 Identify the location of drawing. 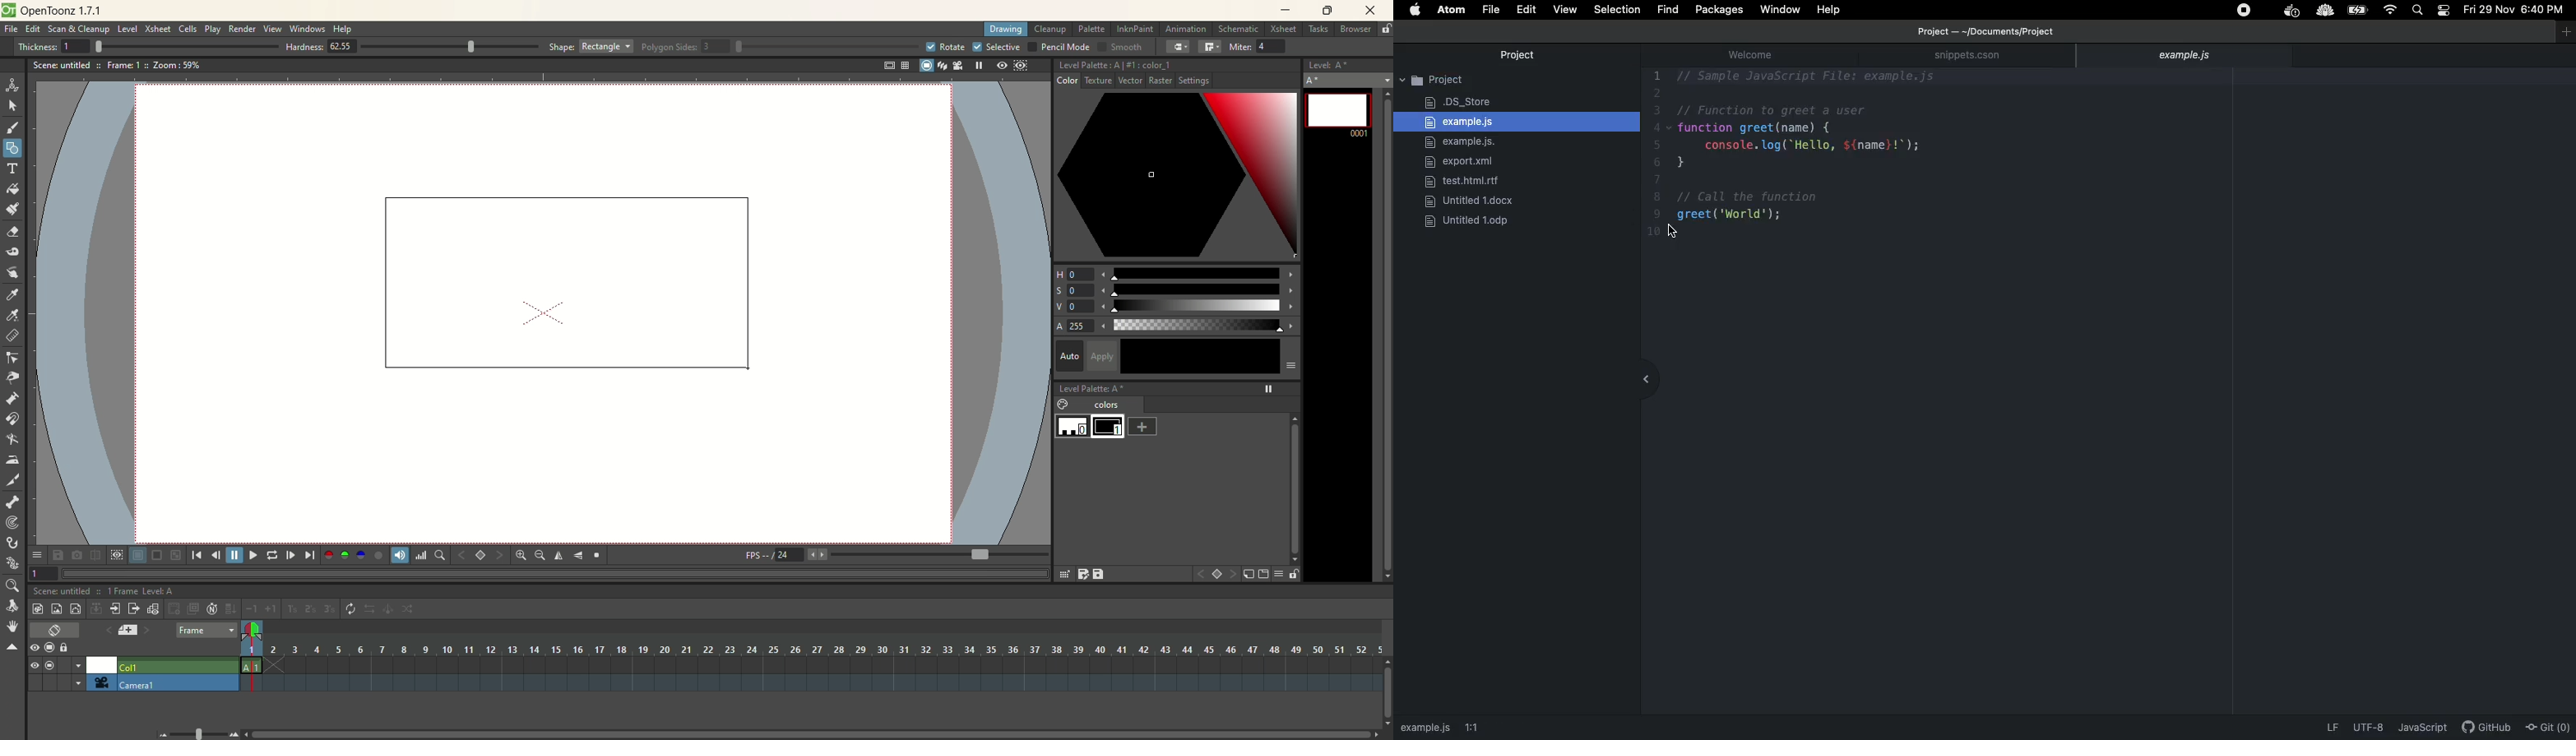
(1007, 30).